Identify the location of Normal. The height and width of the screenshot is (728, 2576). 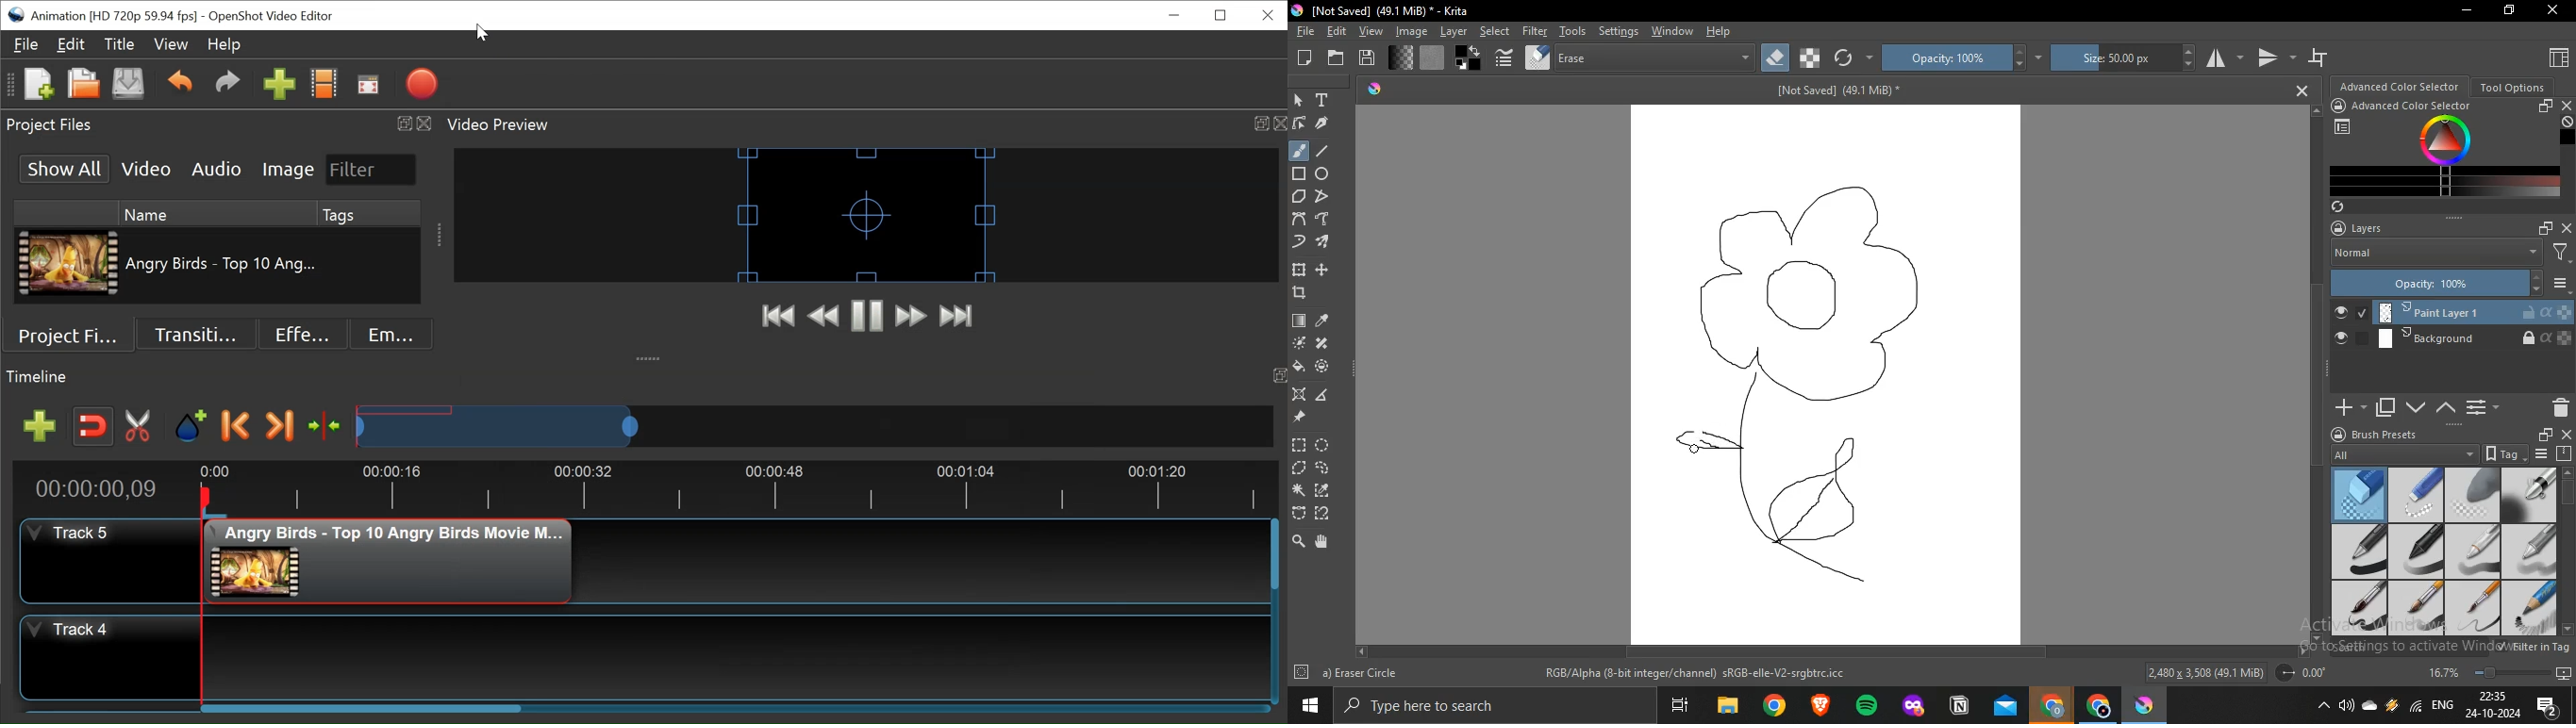
(2435, 254).